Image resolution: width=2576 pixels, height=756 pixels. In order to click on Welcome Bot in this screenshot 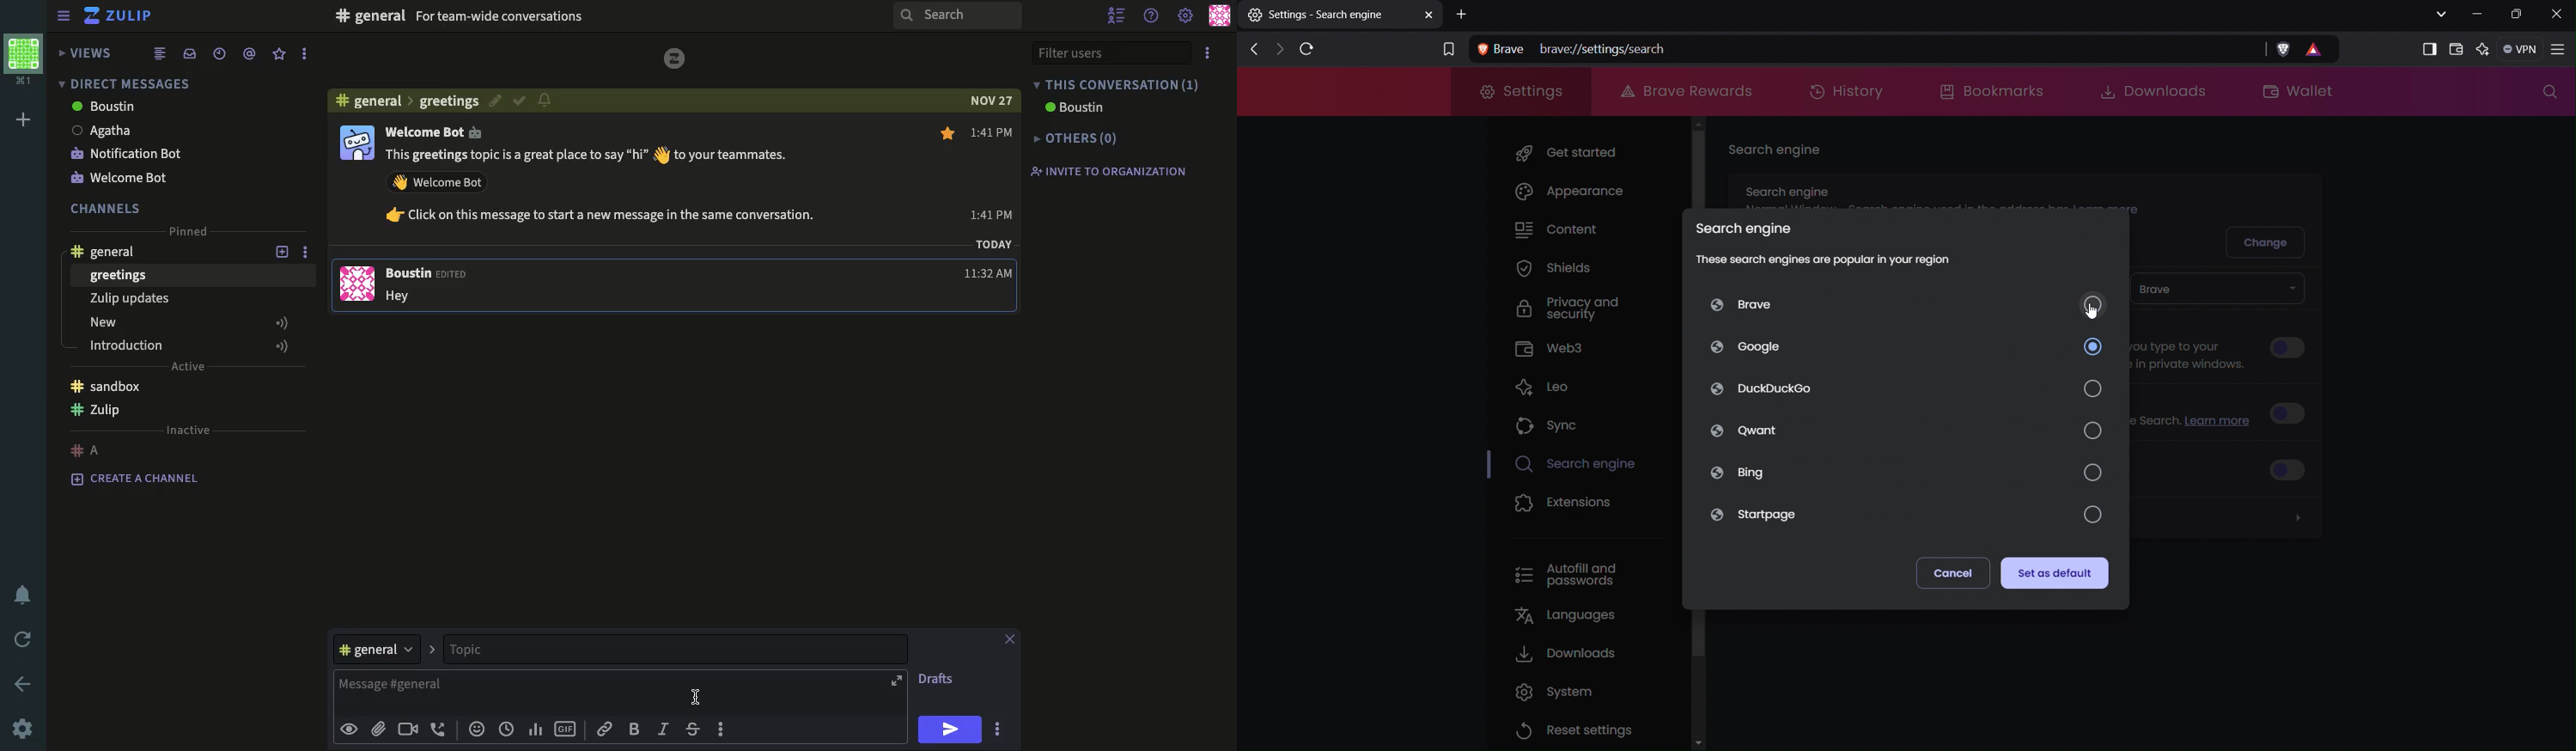, I will do `click(435, 131)`.